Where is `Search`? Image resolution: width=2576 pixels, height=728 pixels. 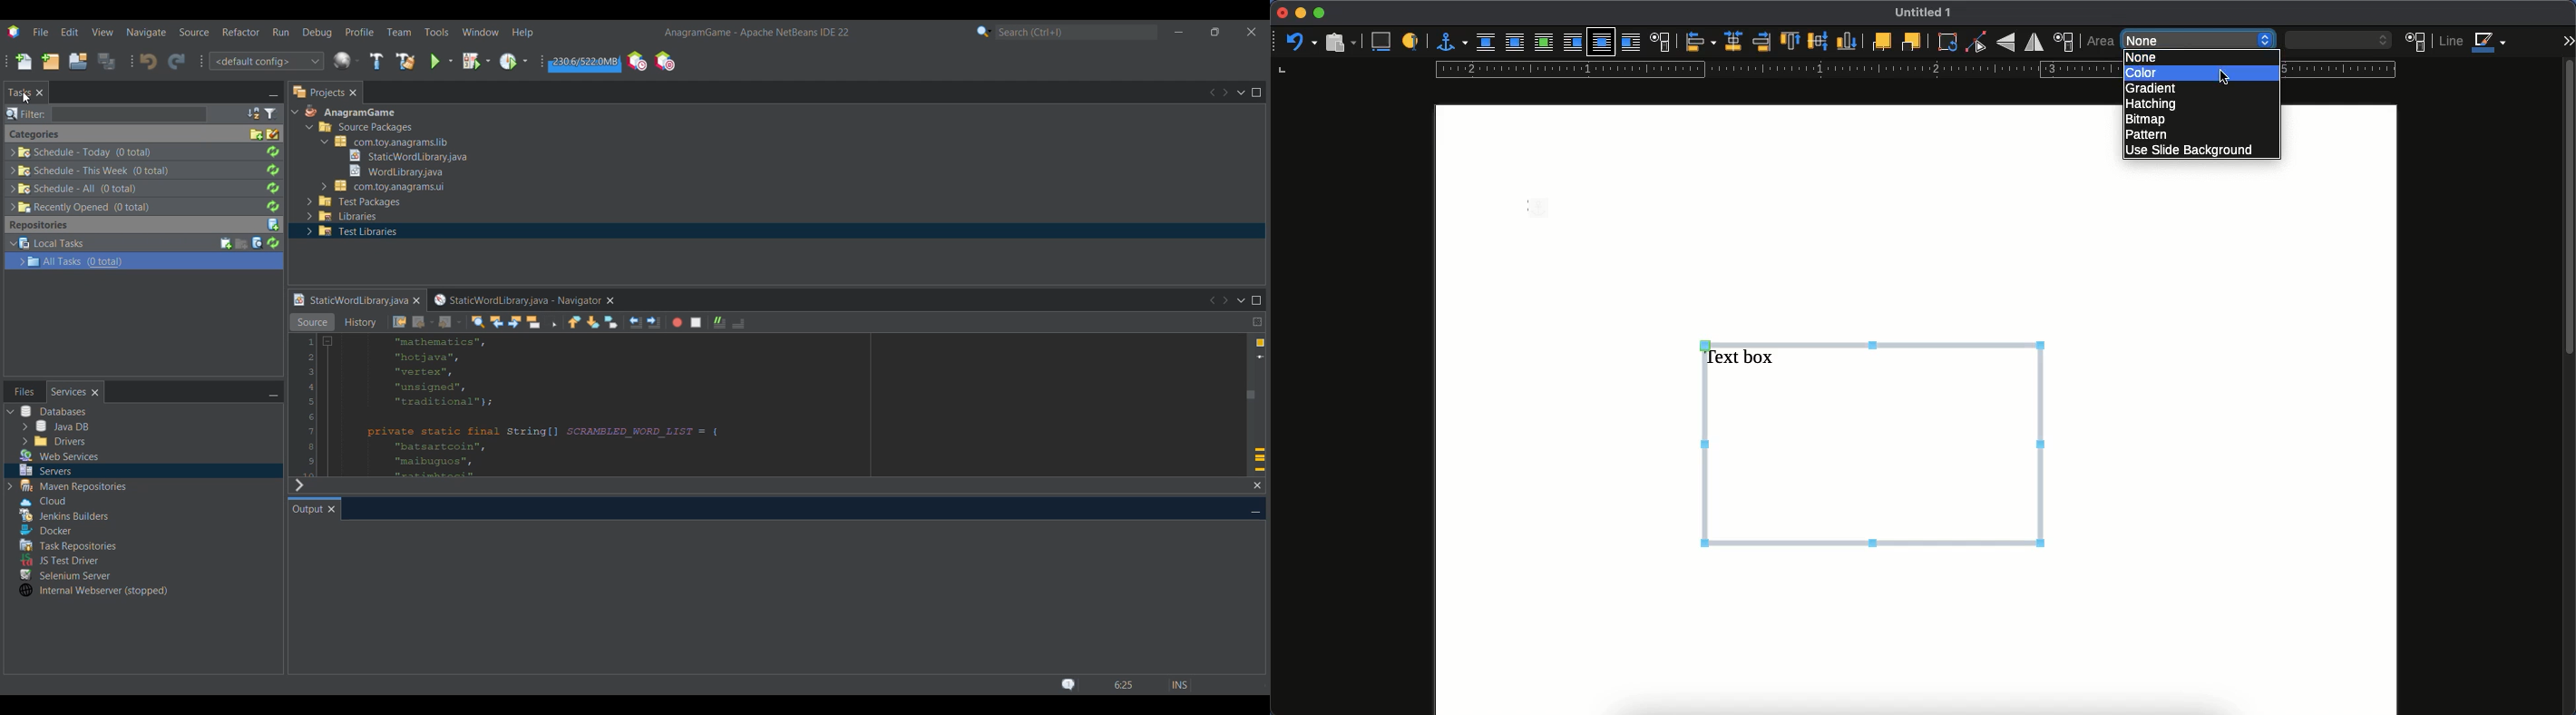 Search is located at coordinates (1077, 32).